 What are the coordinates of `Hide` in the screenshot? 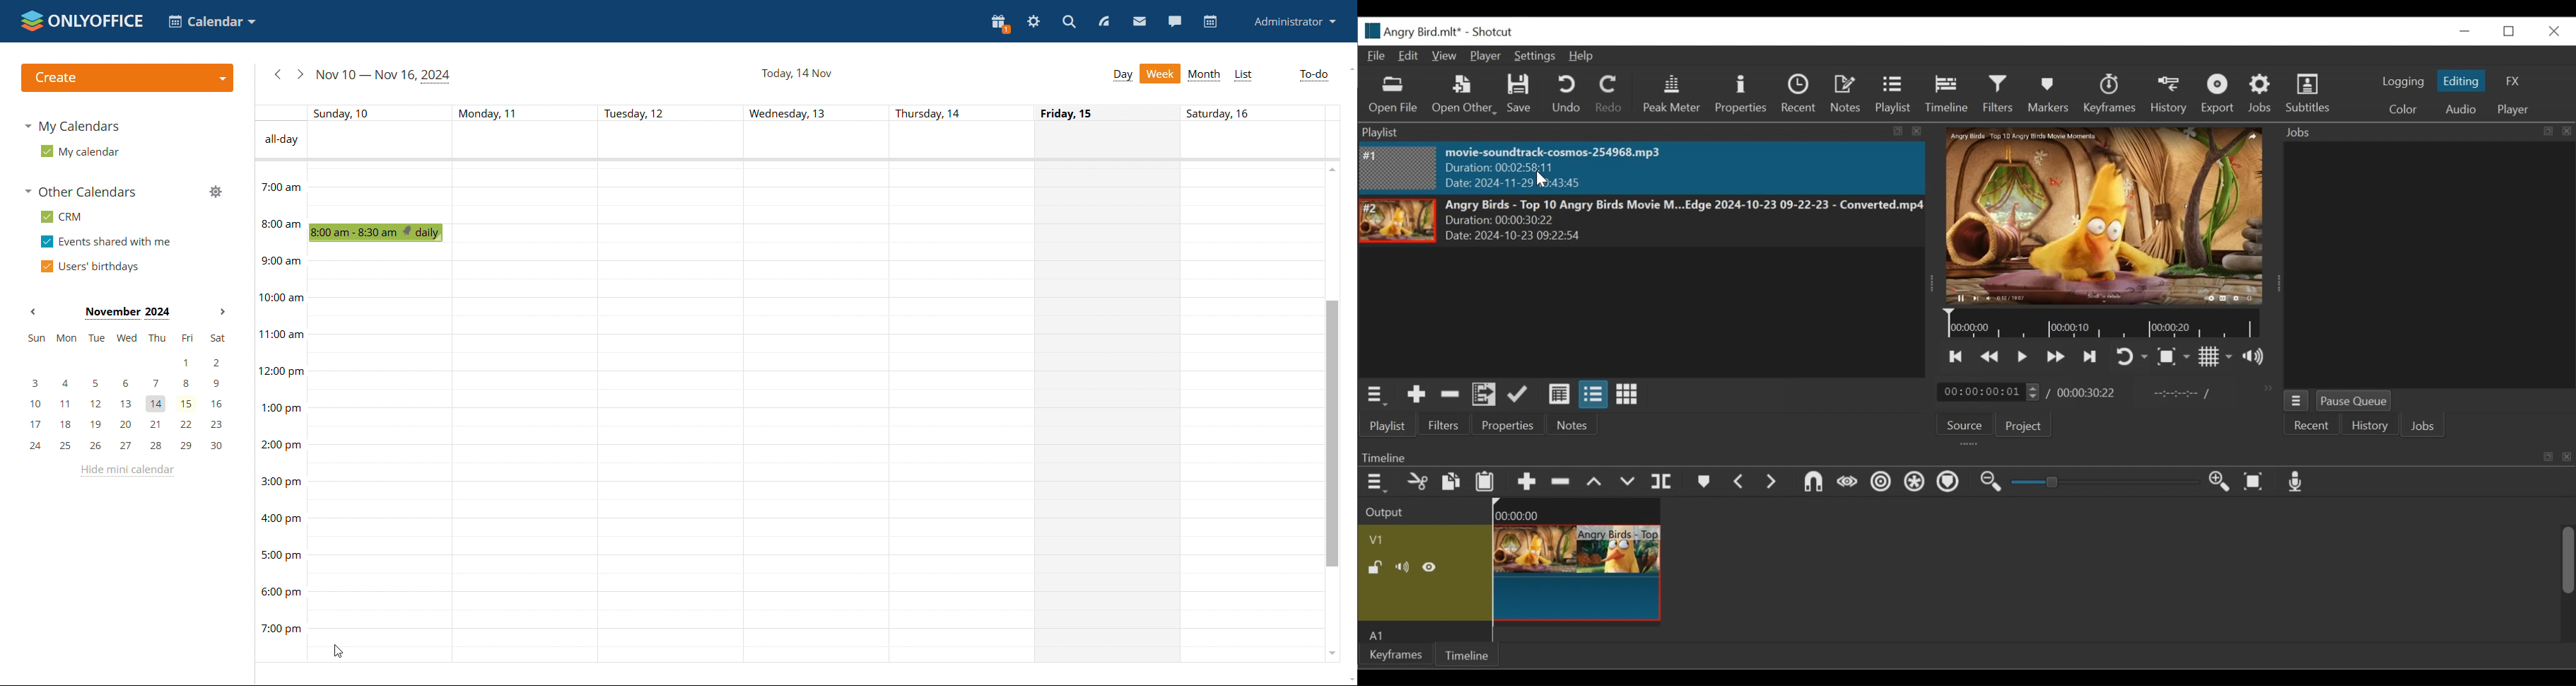 It's located at (1431, 568).